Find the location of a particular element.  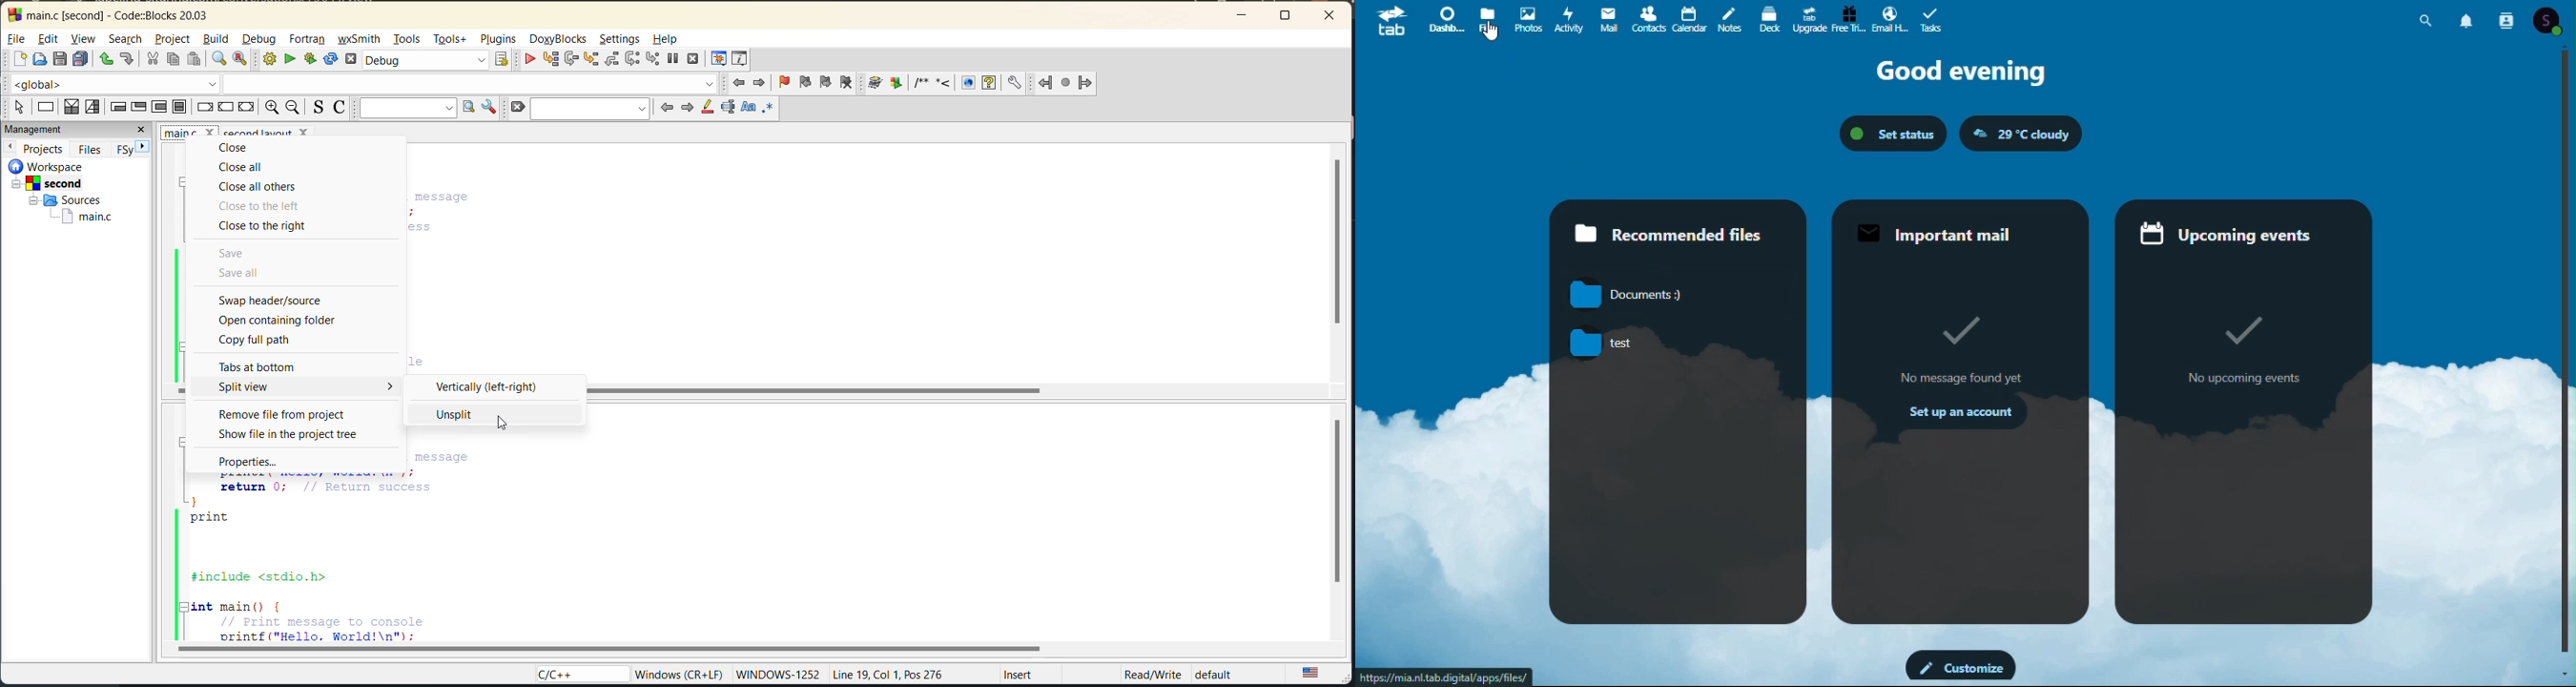

free trail is located at coordinates (1848, 19).